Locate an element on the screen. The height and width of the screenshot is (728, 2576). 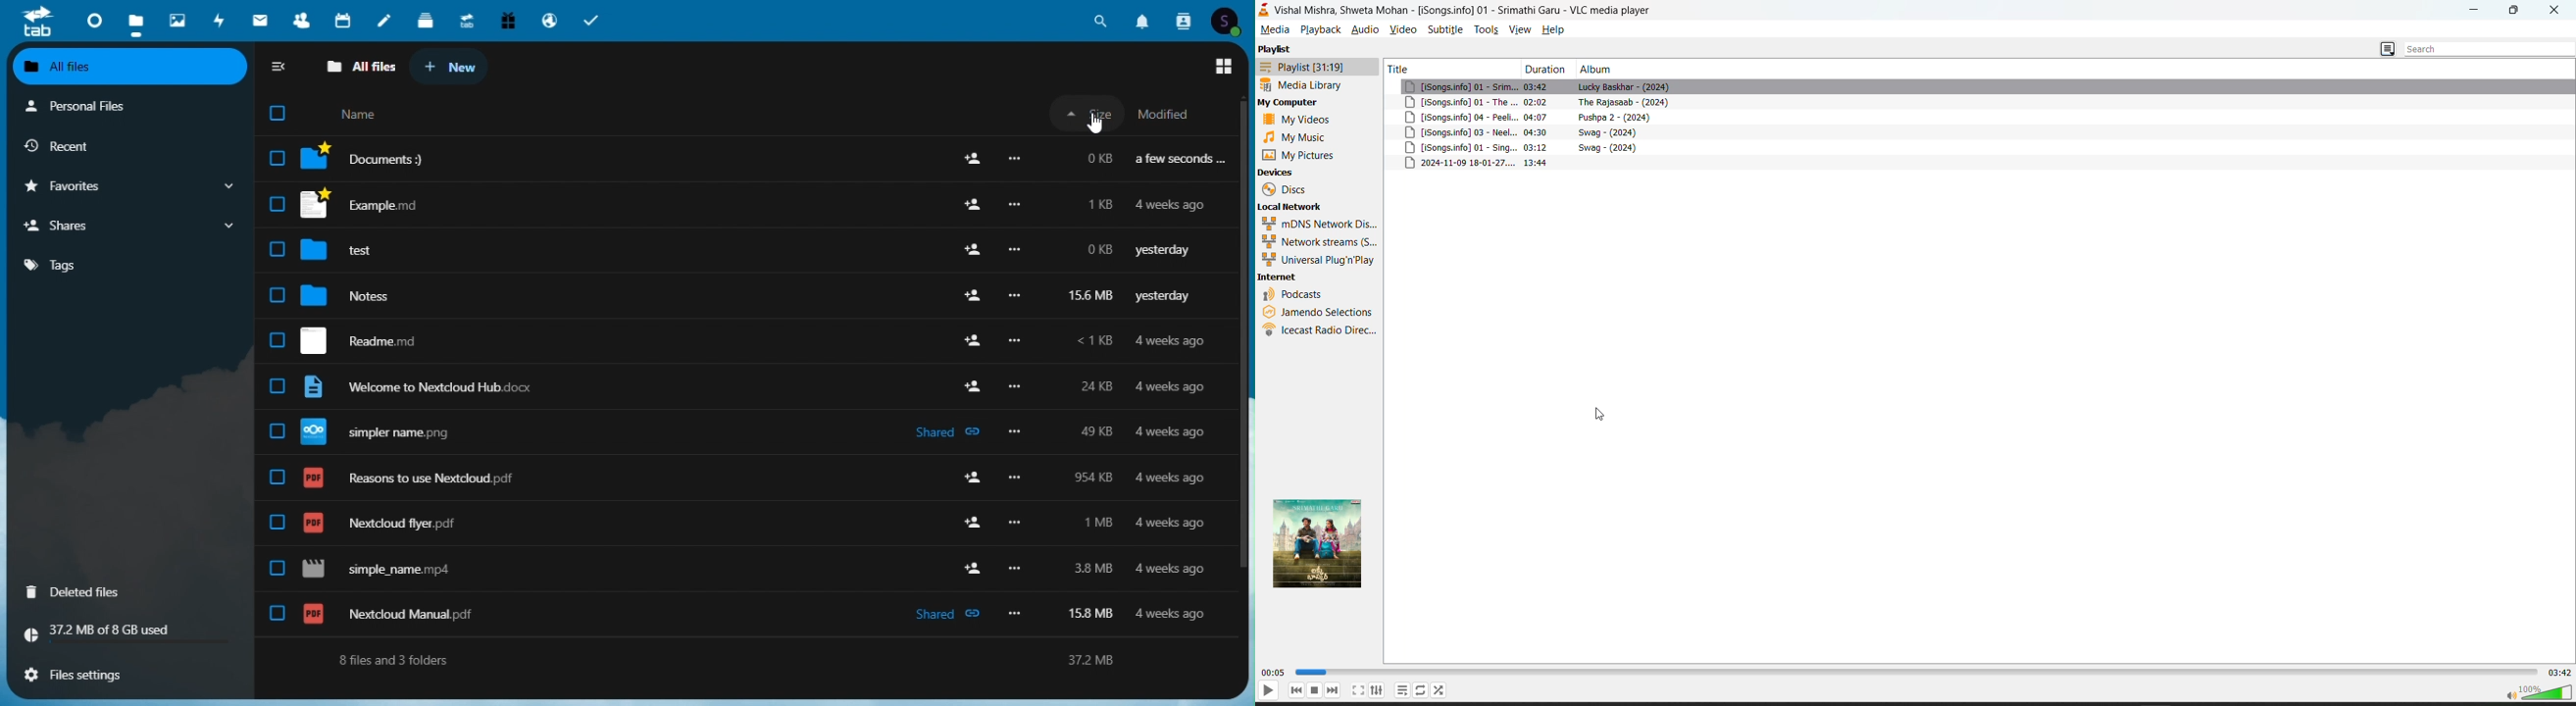
favourites is located at coordinates (126, 188).